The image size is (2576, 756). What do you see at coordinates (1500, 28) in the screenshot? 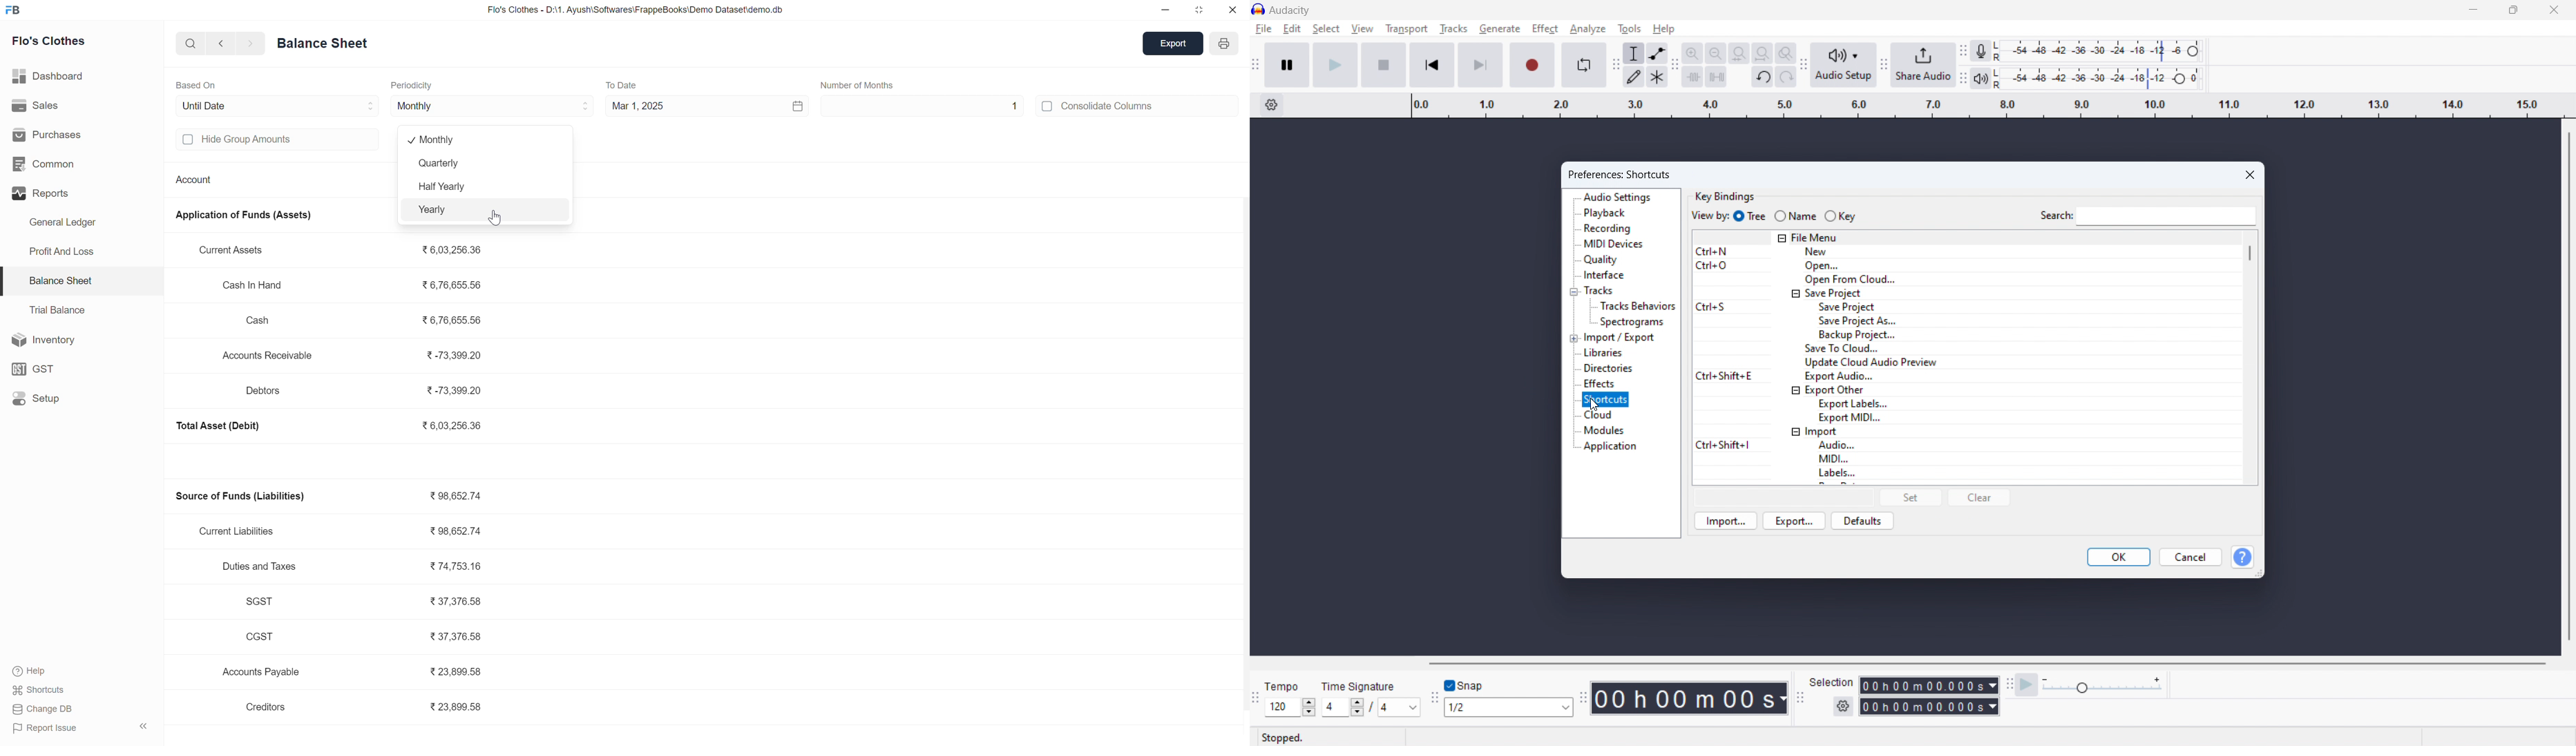
I see `generate` at bounding box center [1500, 28].